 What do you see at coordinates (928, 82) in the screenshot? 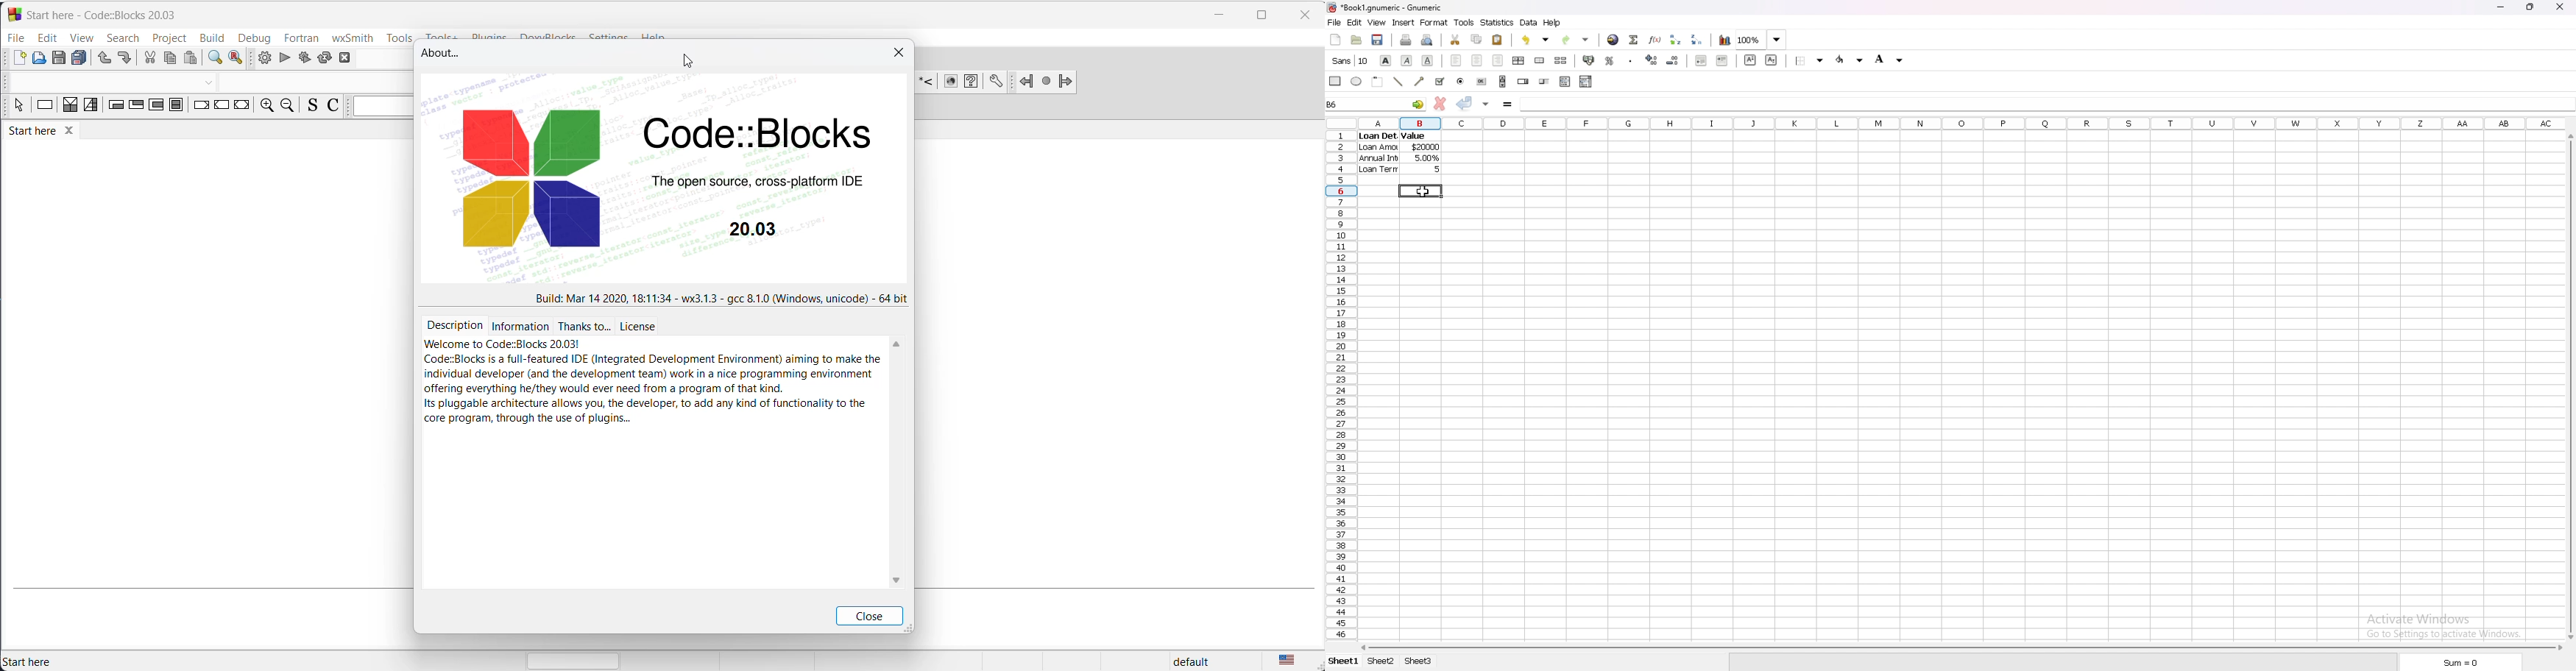
I see `comment` at bounding box center [928, 82].